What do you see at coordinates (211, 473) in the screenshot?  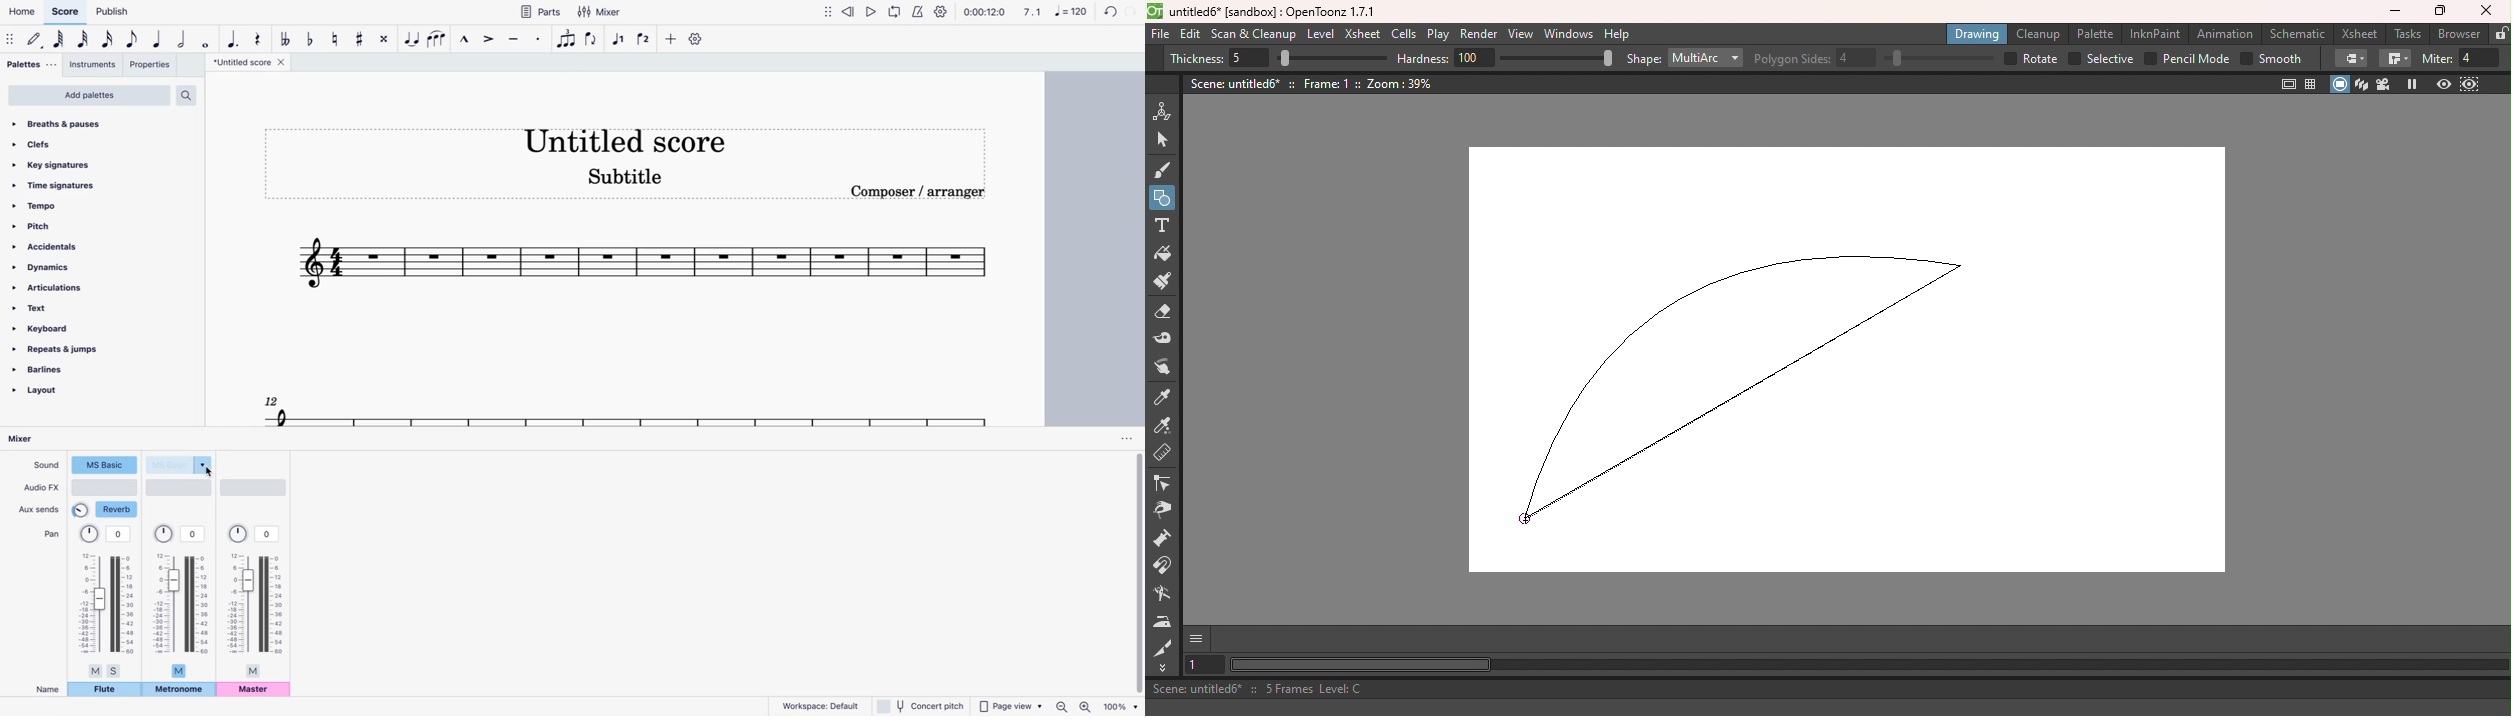 I see `cursor` at bounding box center [211, 473].